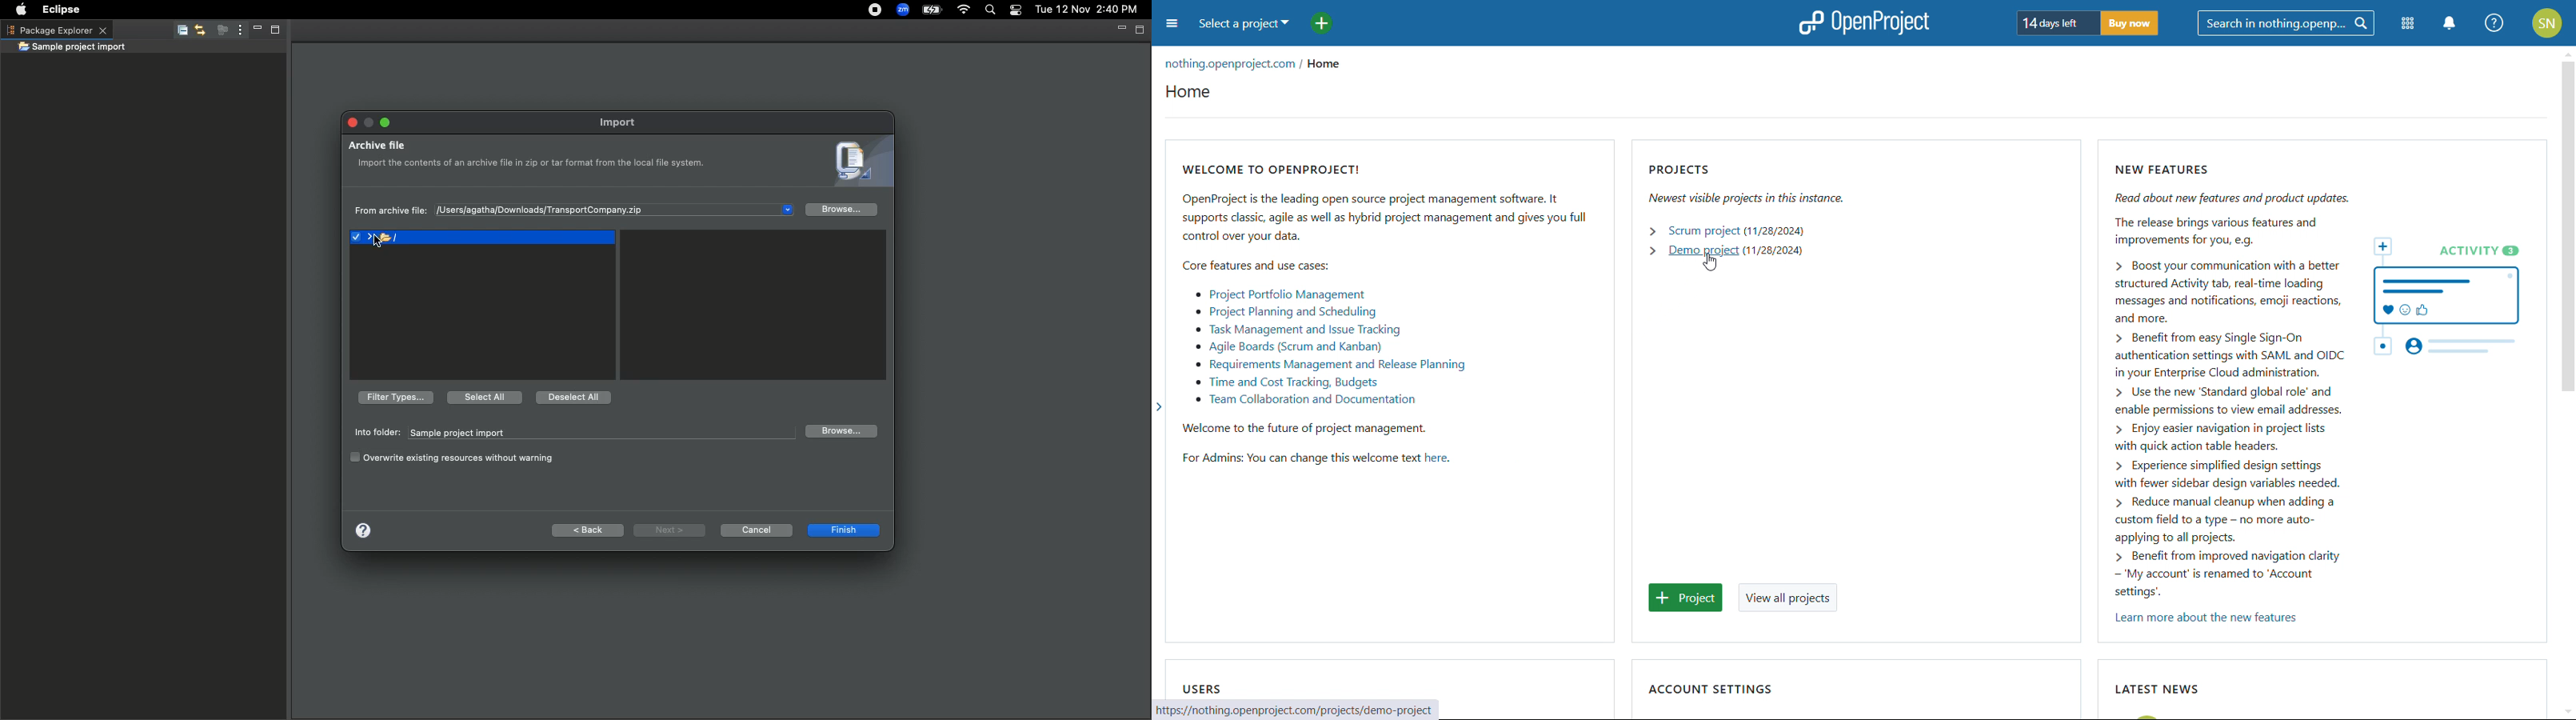 The image size is (2576, 728). What do you see at coordinates (1437, 458) in the screenshot?
I see `welcome text` at bounding box center [1437, 458].